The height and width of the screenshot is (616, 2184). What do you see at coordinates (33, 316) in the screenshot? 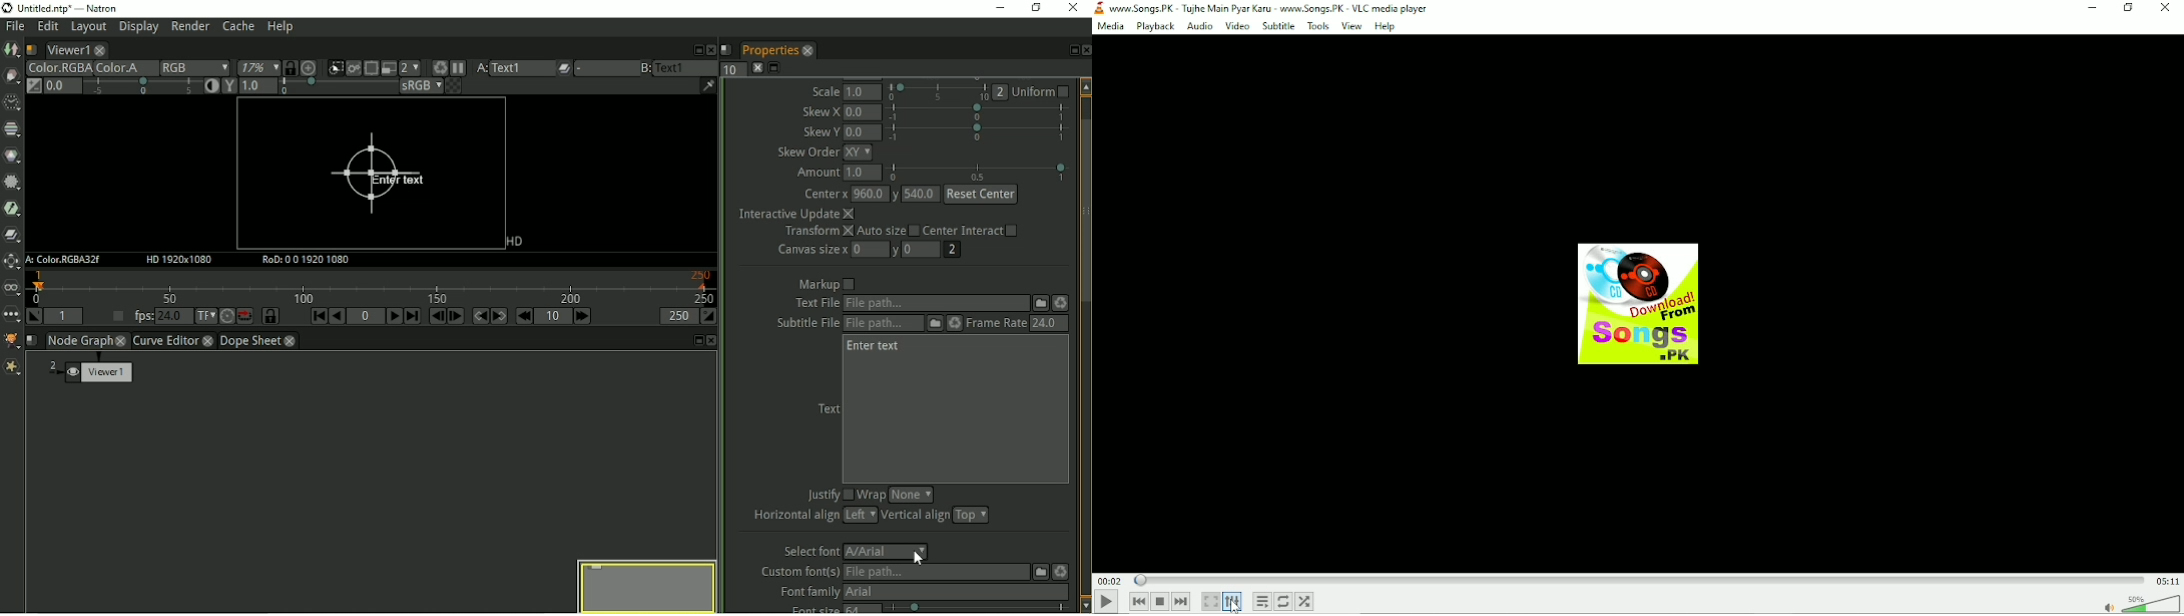
I see `Set the playback in point at the current frame` at bounding box center [33, 316].